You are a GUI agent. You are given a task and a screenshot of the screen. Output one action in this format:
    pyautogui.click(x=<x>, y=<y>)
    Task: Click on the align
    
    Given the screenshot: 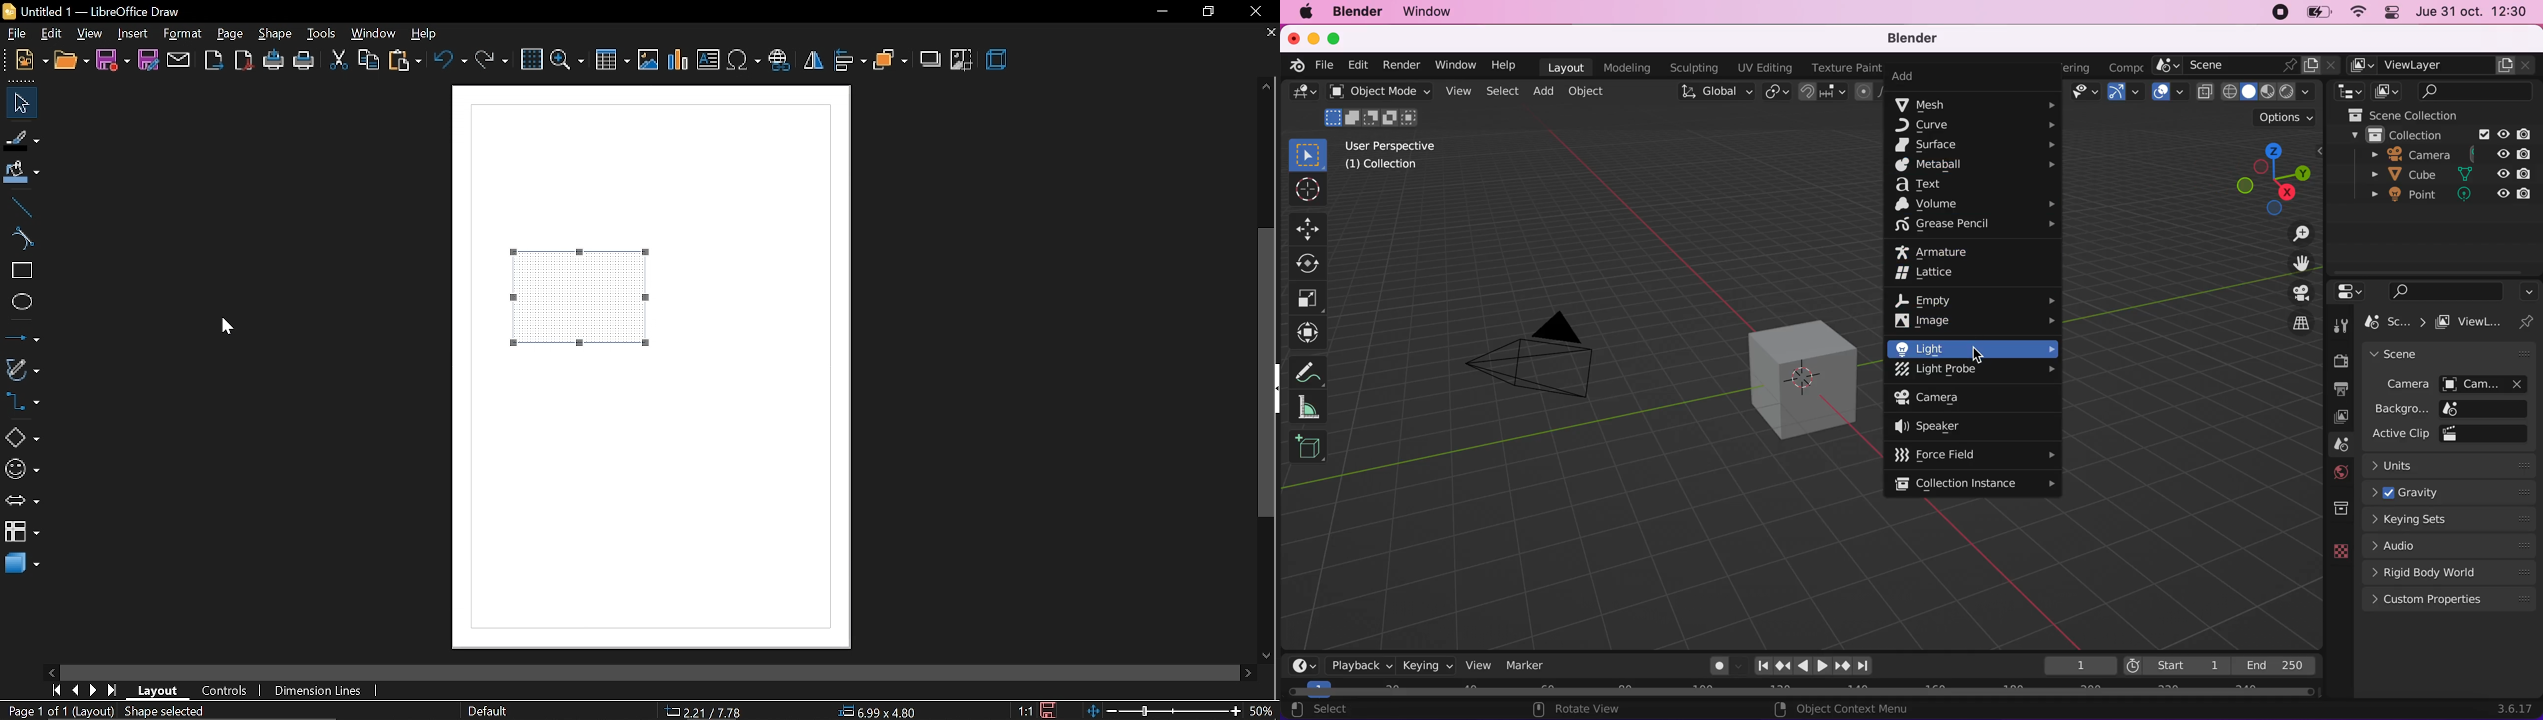 What is the action you would take?
    pyautogui.click(x=850, y=62)
    